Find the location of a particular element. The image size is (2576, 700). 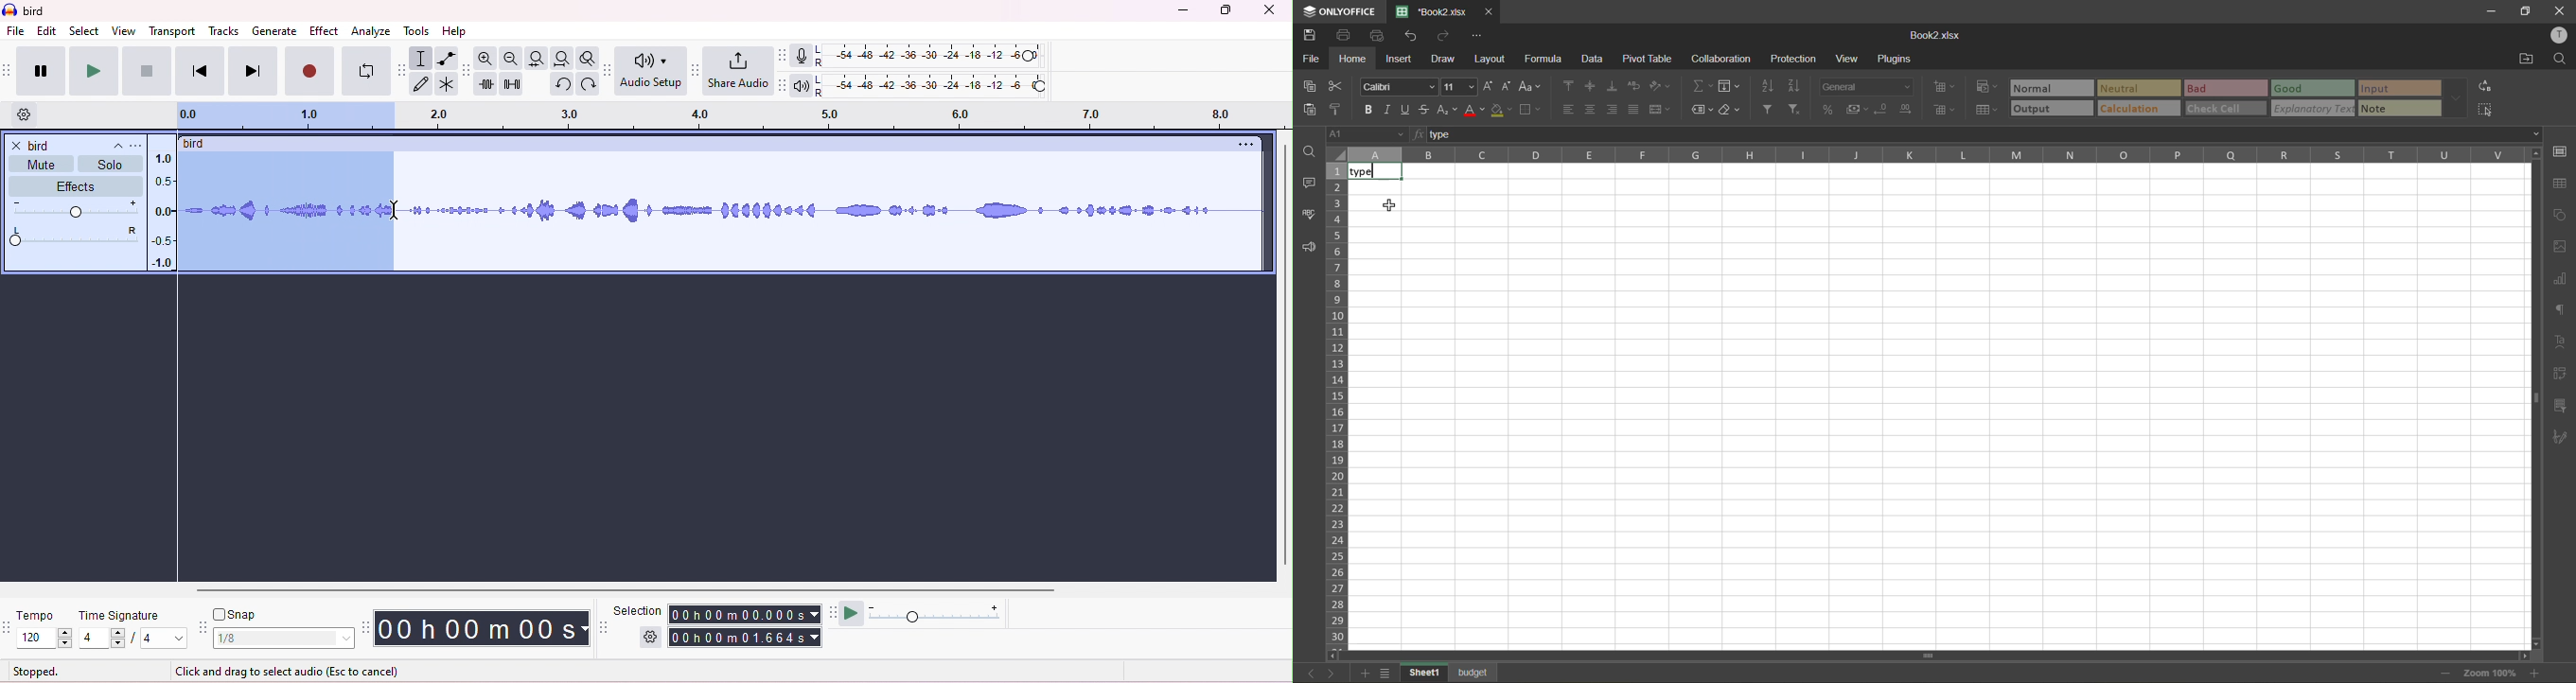

pause is located at coordinates (42, 71).